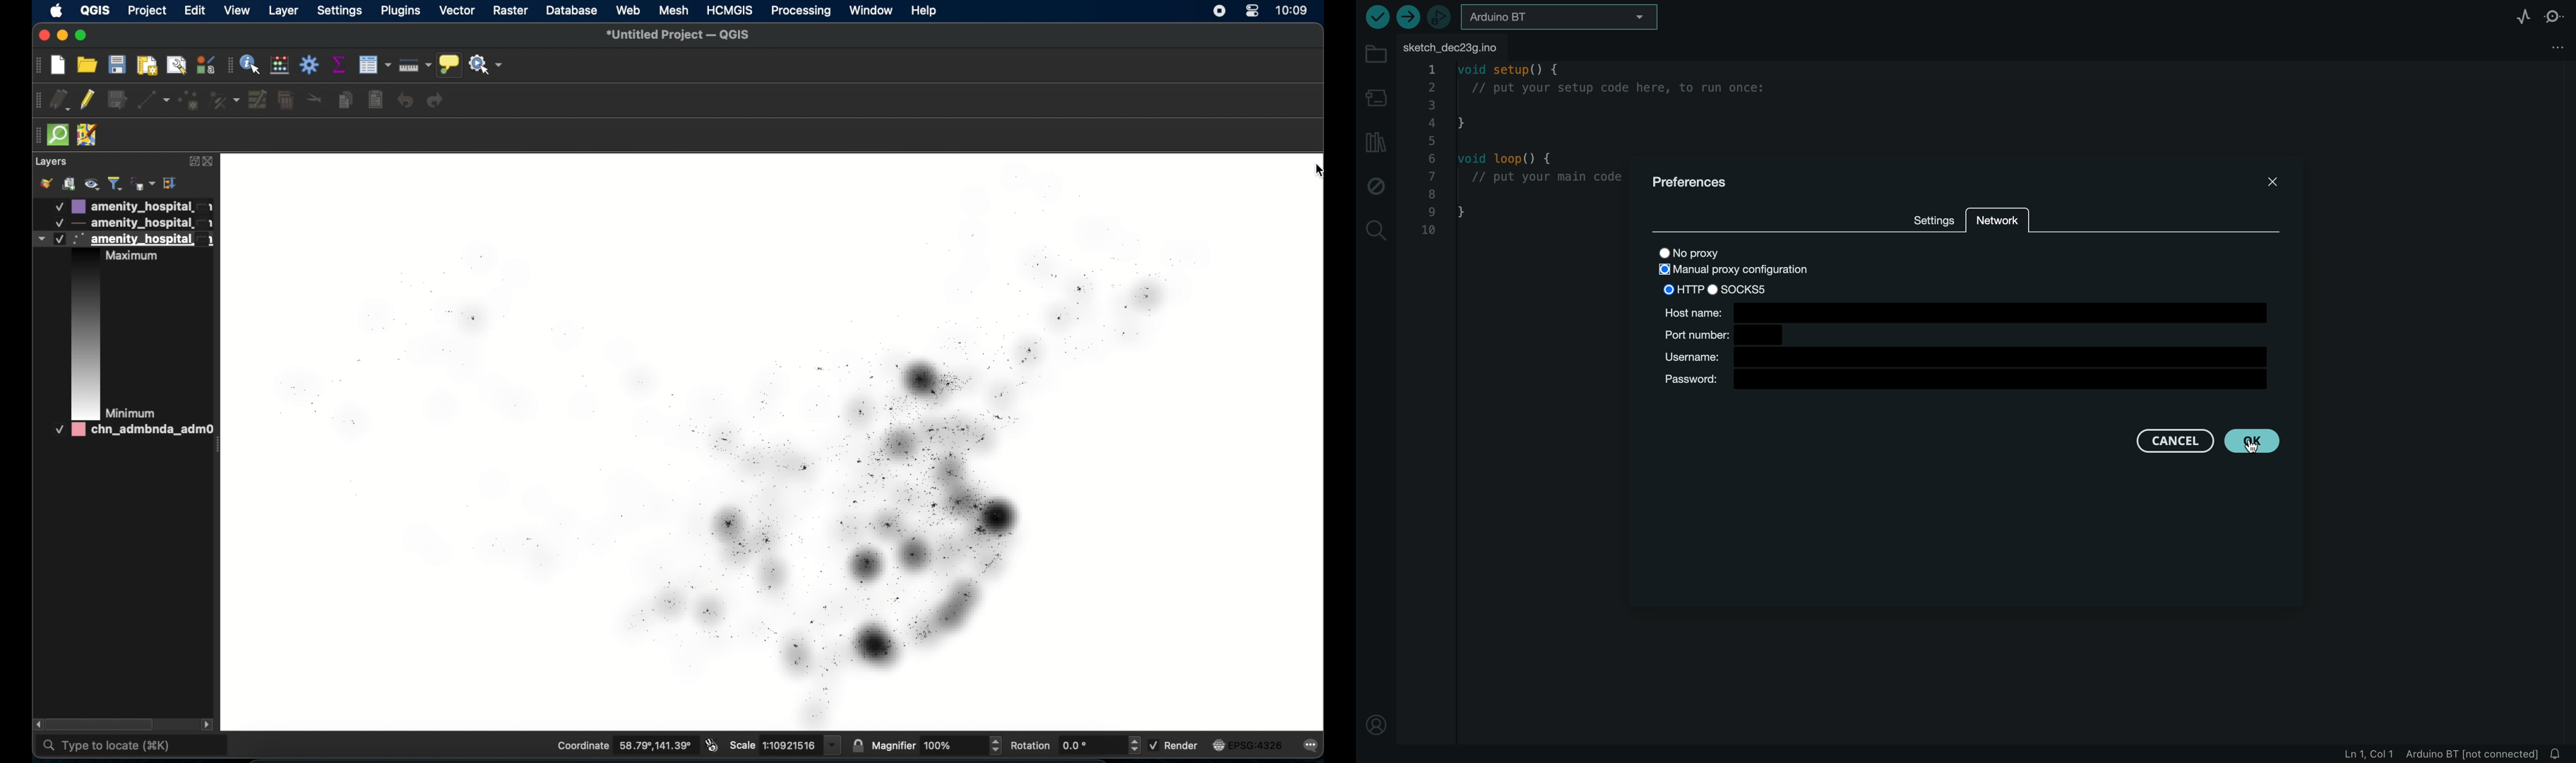 Image resolution: width=2576 pixels, height=784 pixels. I want to click on preferences, so click(1702, 181).